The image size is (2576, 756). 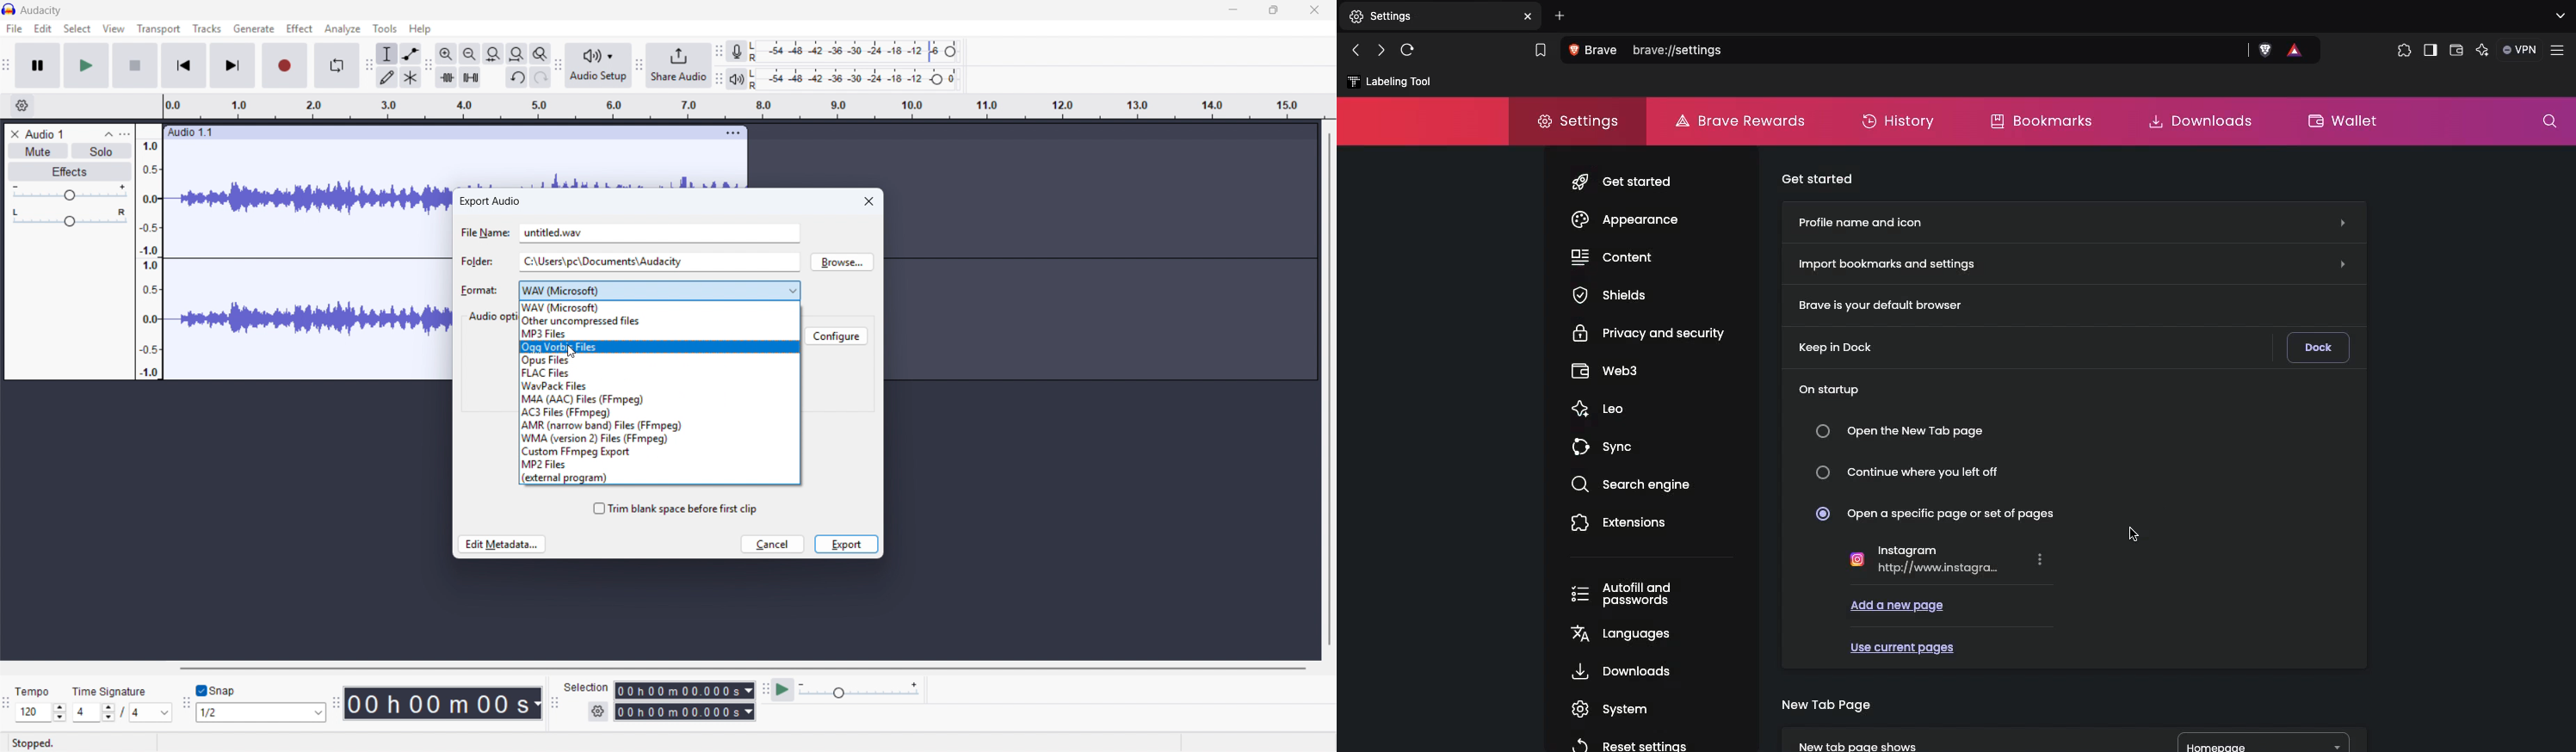 I want to click on Undo , so click(x=518, y=77).